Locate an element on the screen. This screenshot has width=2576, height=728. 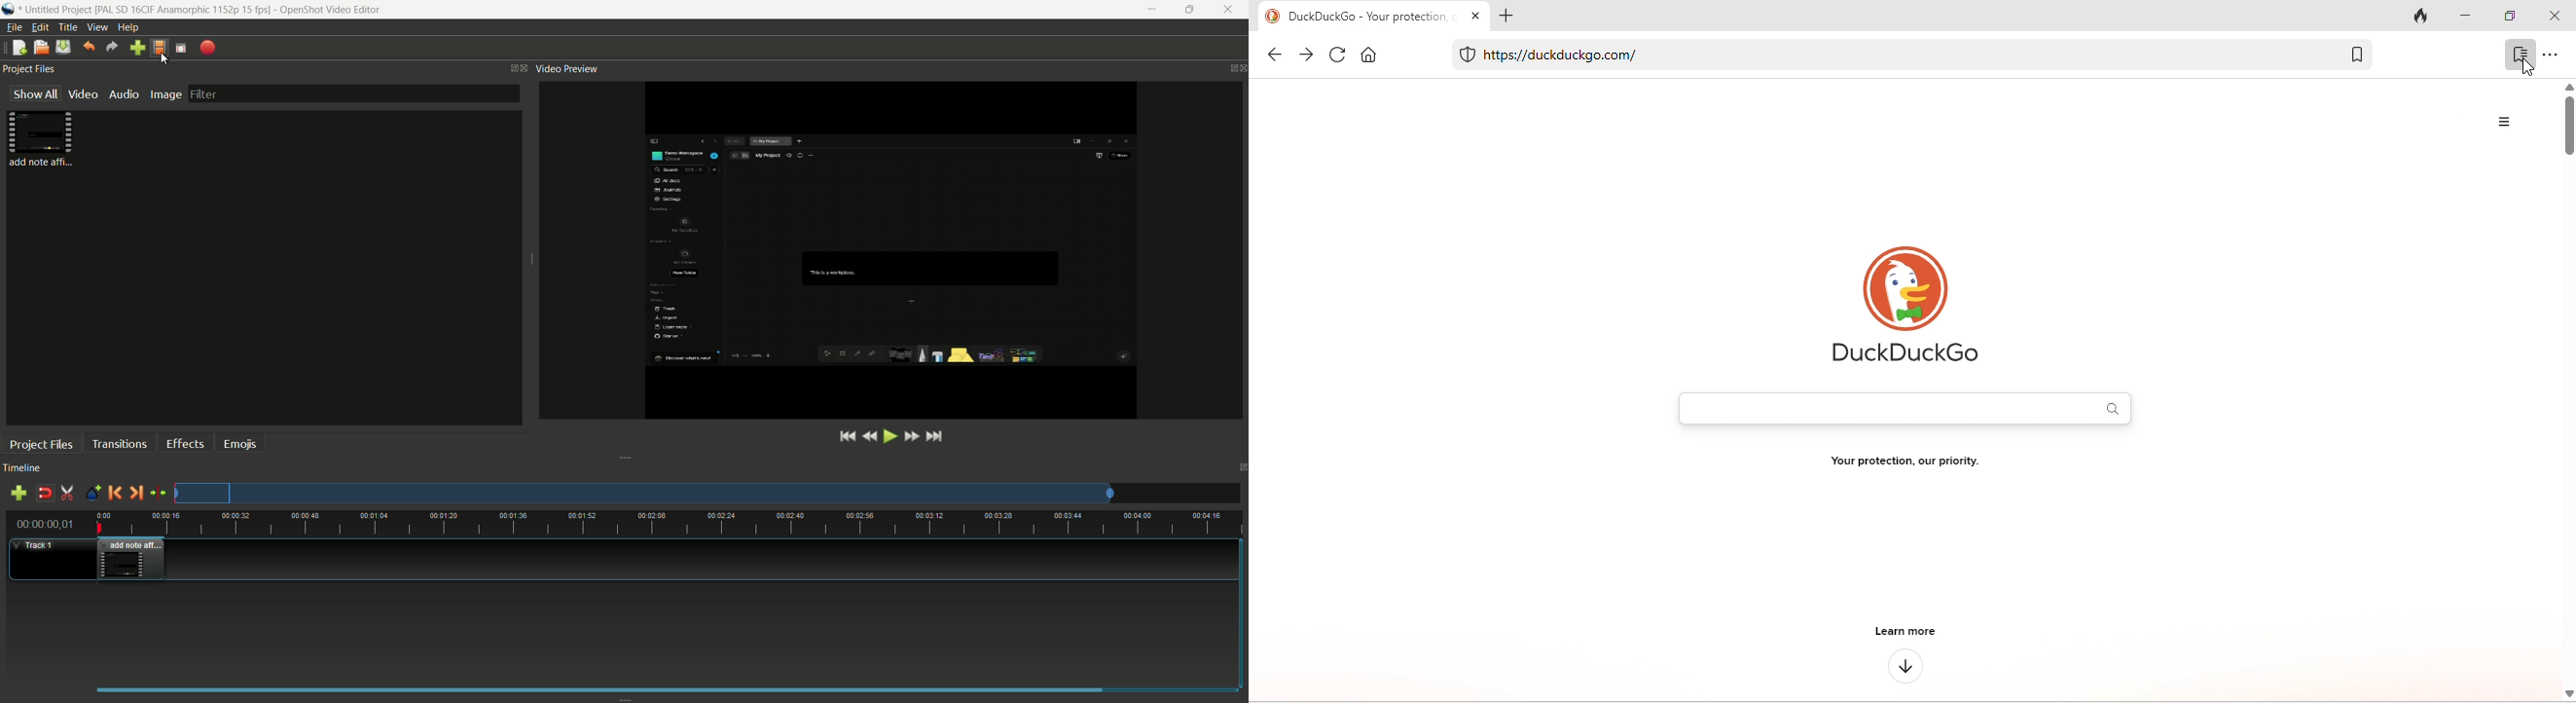
vertical scroll bar is located at coordinates (2567, 119).